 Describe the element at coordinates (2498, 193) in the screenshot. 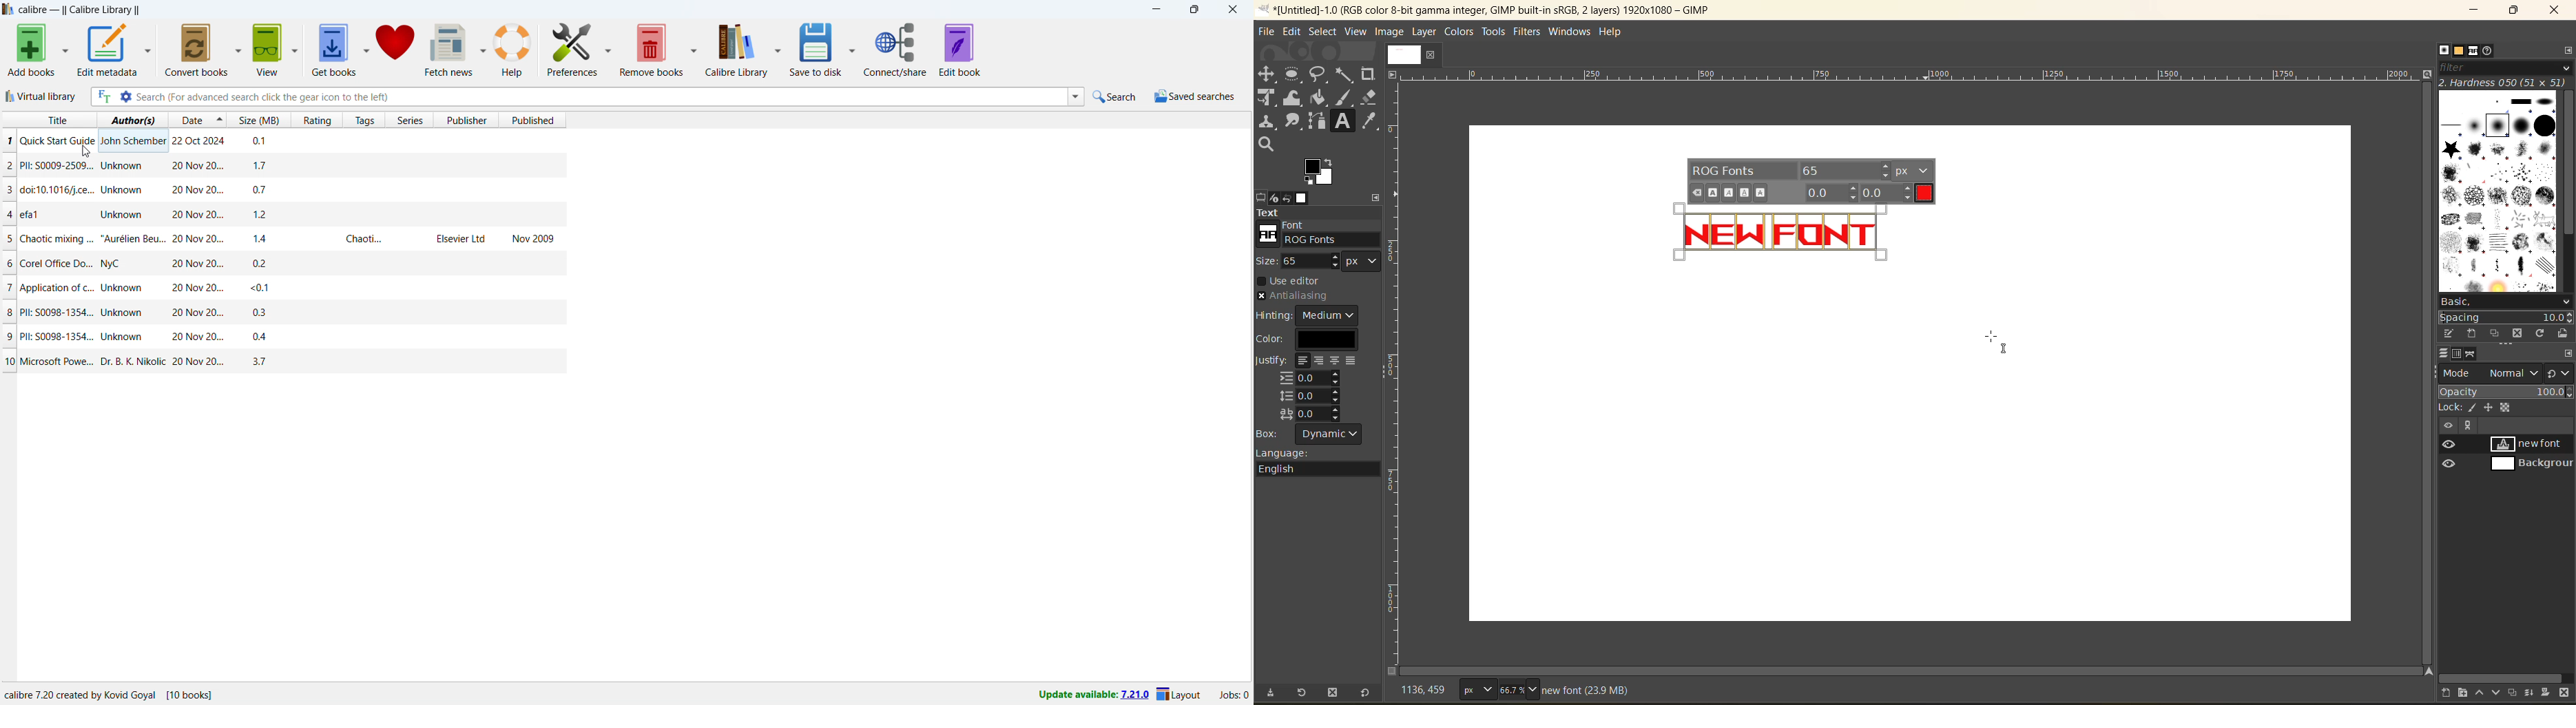

I see `brushes` at that location.